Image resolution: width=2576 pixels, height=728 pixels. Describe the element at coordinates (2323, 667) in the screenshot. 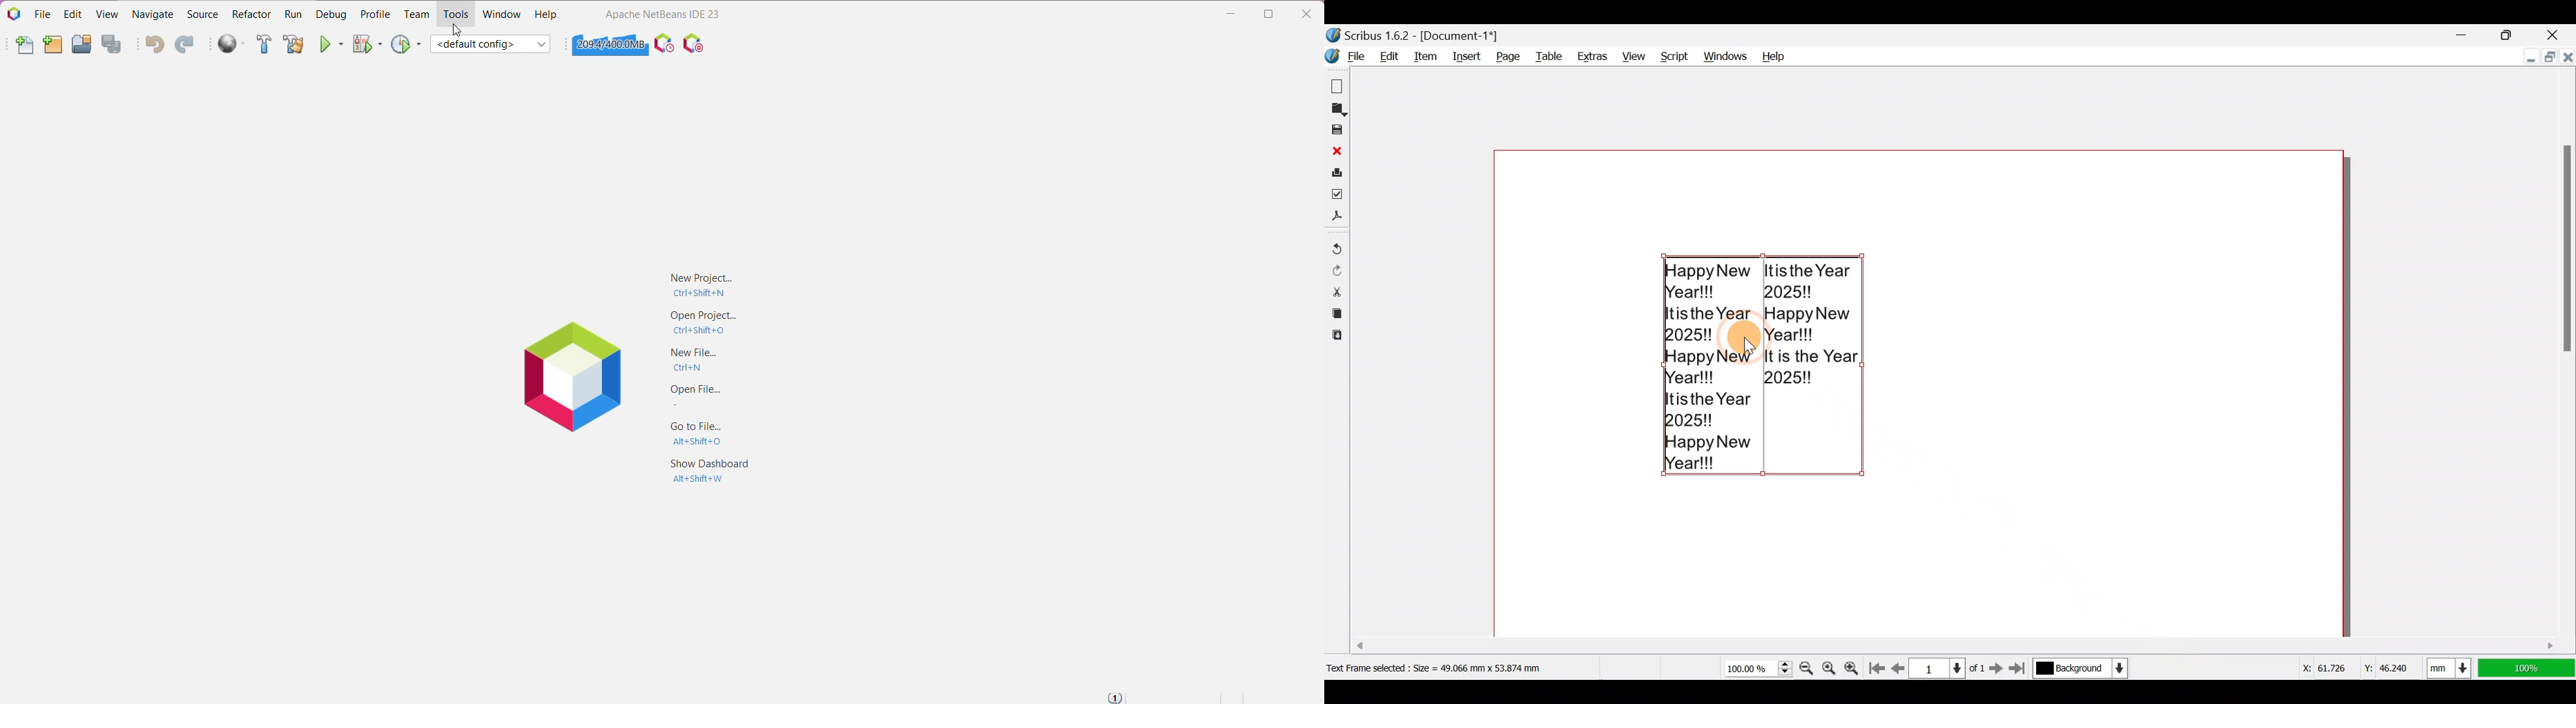

I see `X-axis dimension values` at that location.